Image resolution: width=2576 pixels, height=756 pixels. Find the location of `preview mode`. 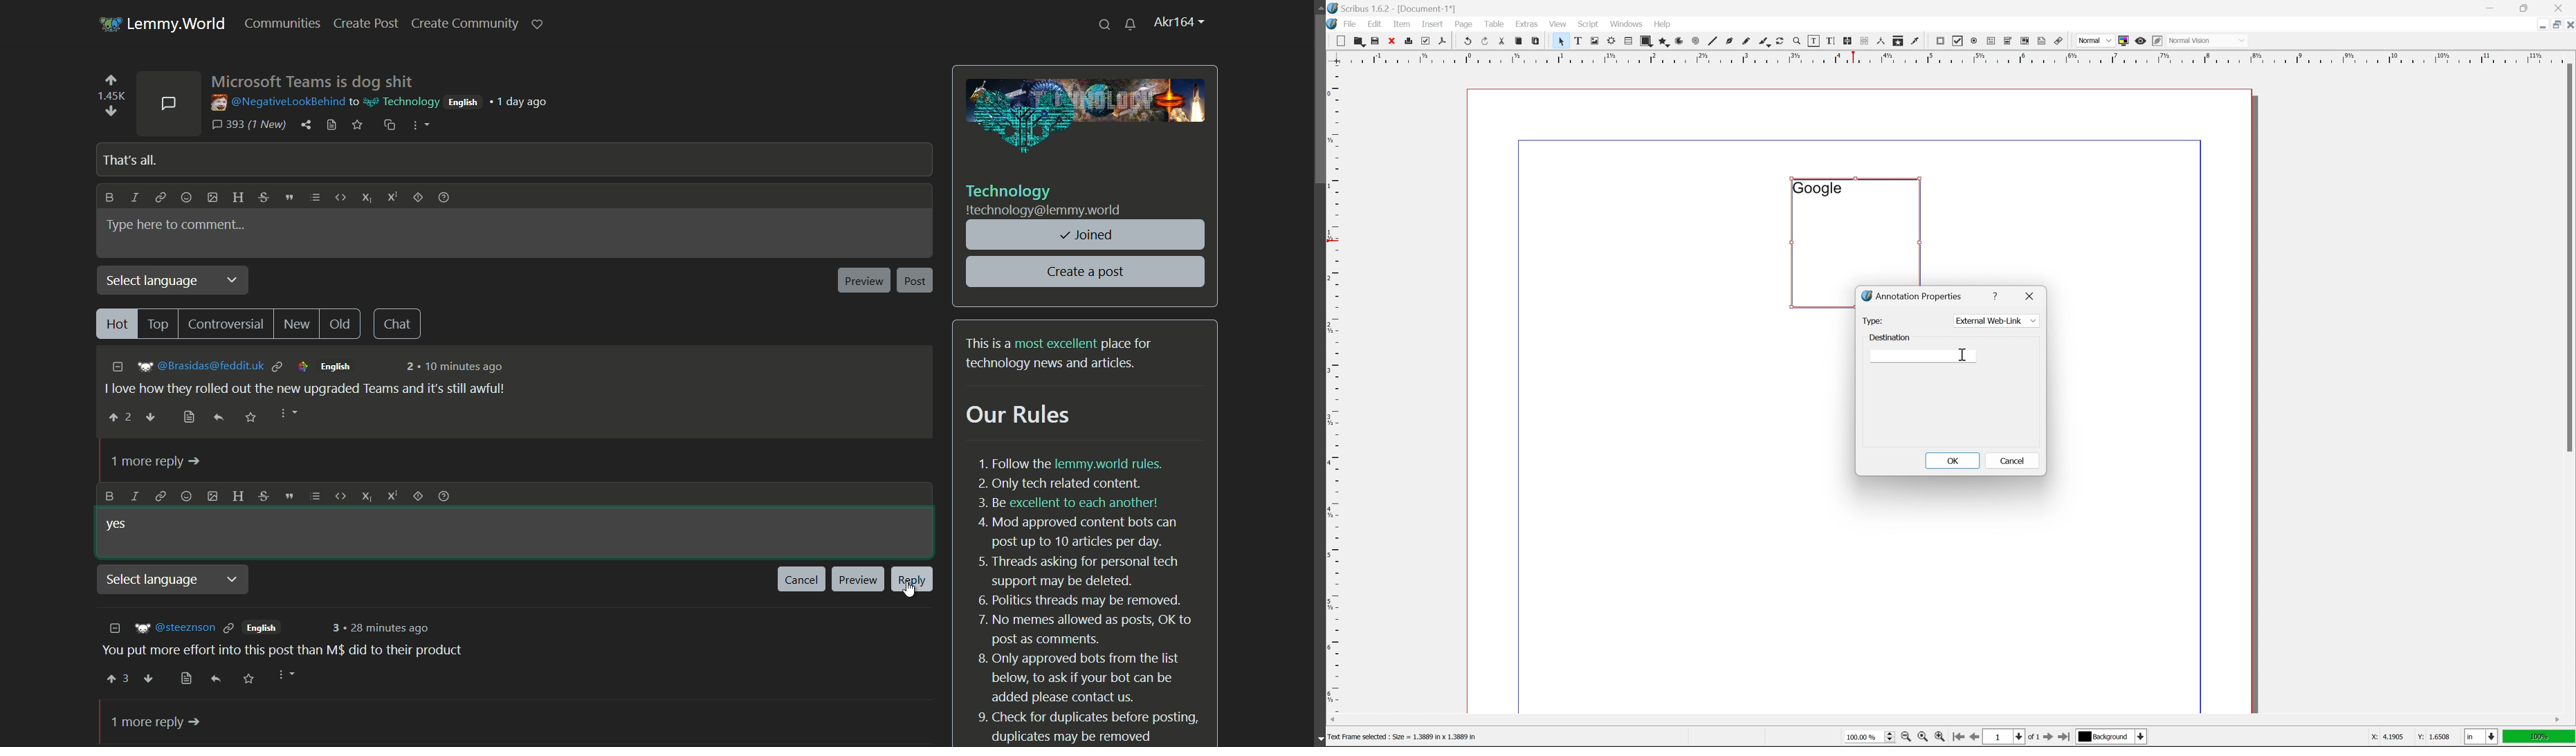

preview mode is located at coordinates (2139, 41).